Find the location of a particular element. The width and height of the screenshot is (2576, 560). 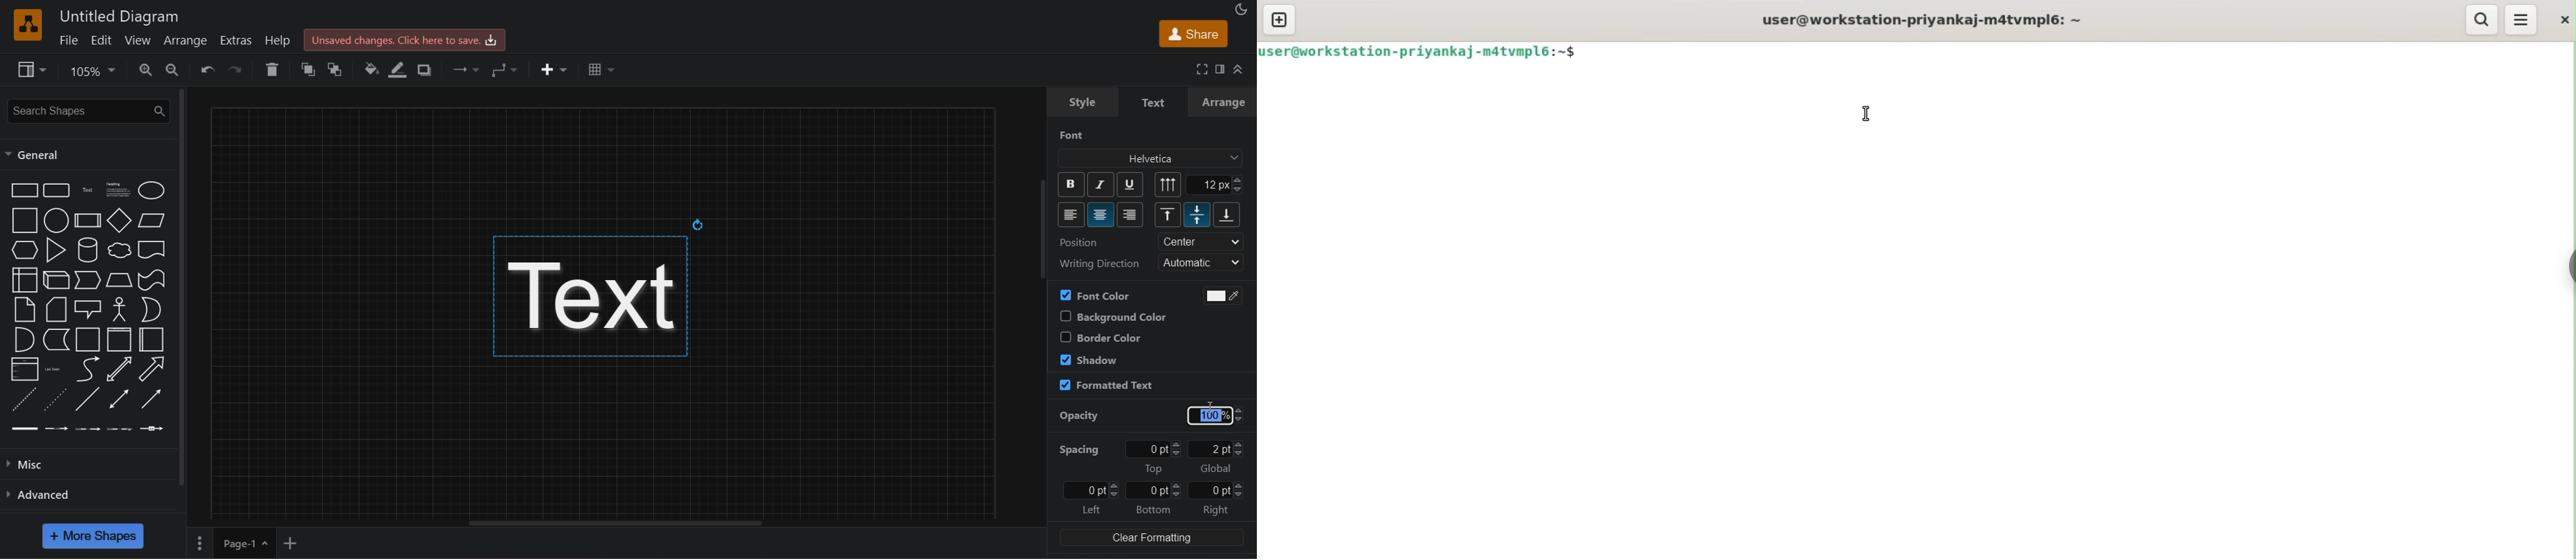

table is located at coordinates (602, 67).